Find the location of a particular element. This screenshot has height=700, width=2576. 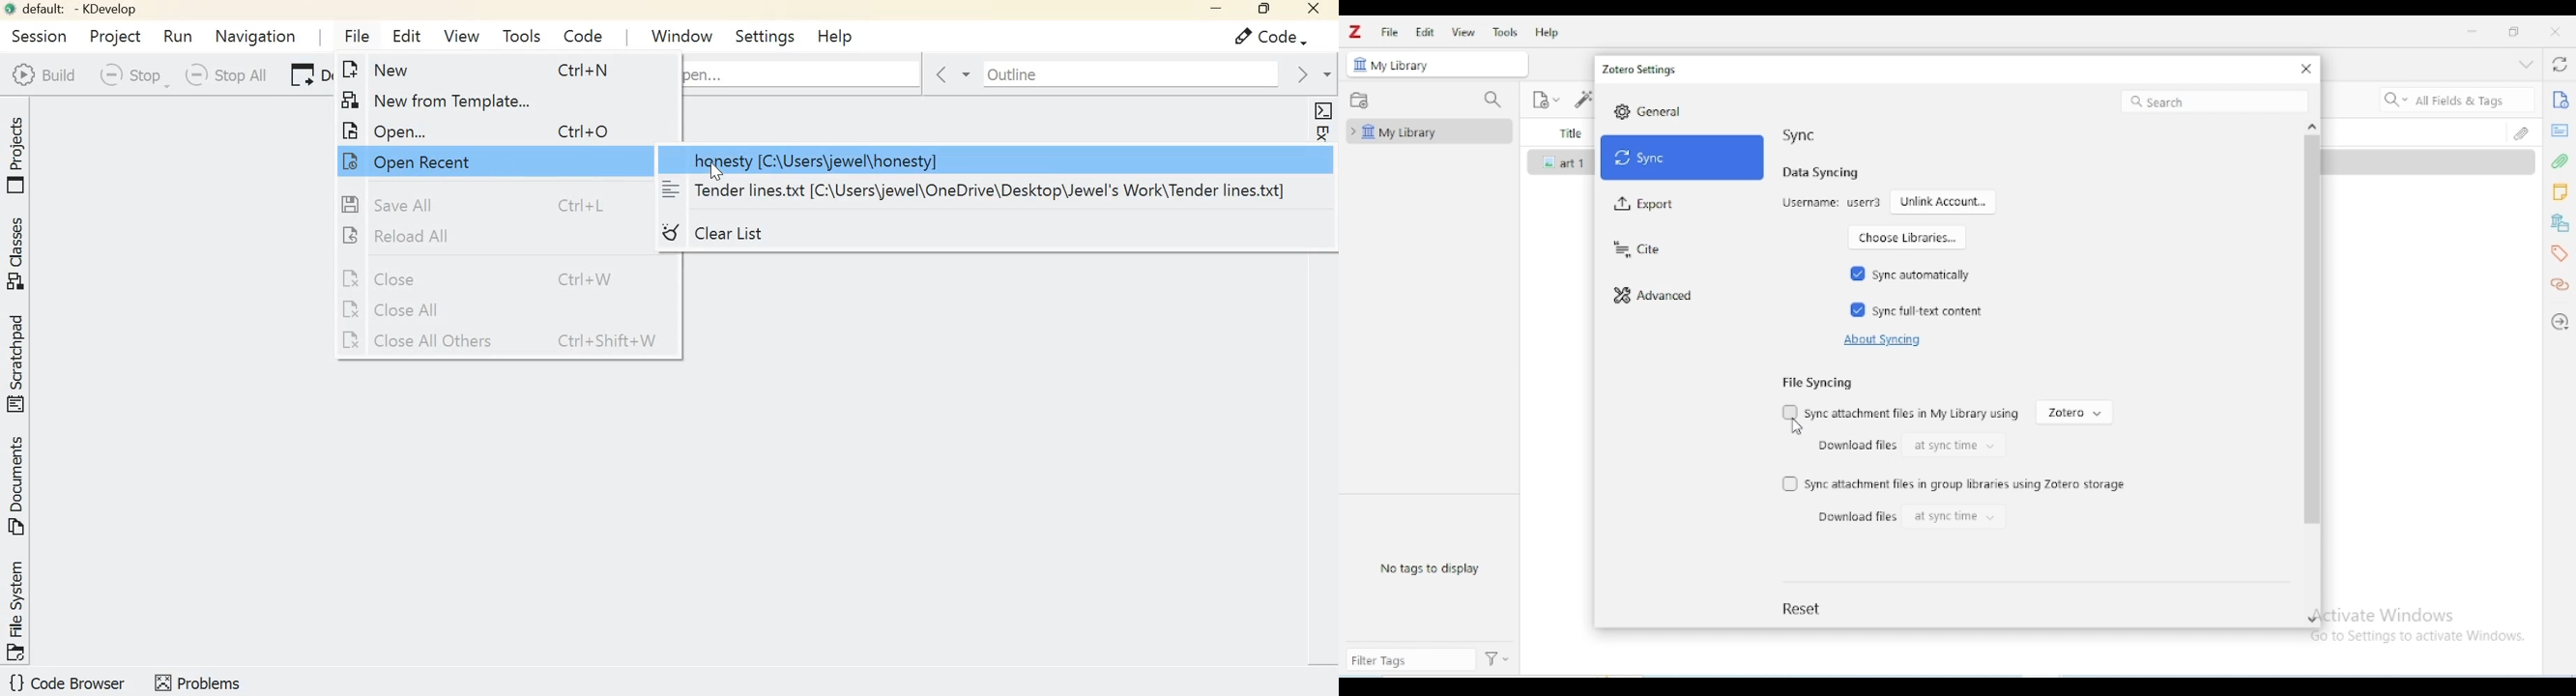

attachments is located at coordinates (2524, 131).